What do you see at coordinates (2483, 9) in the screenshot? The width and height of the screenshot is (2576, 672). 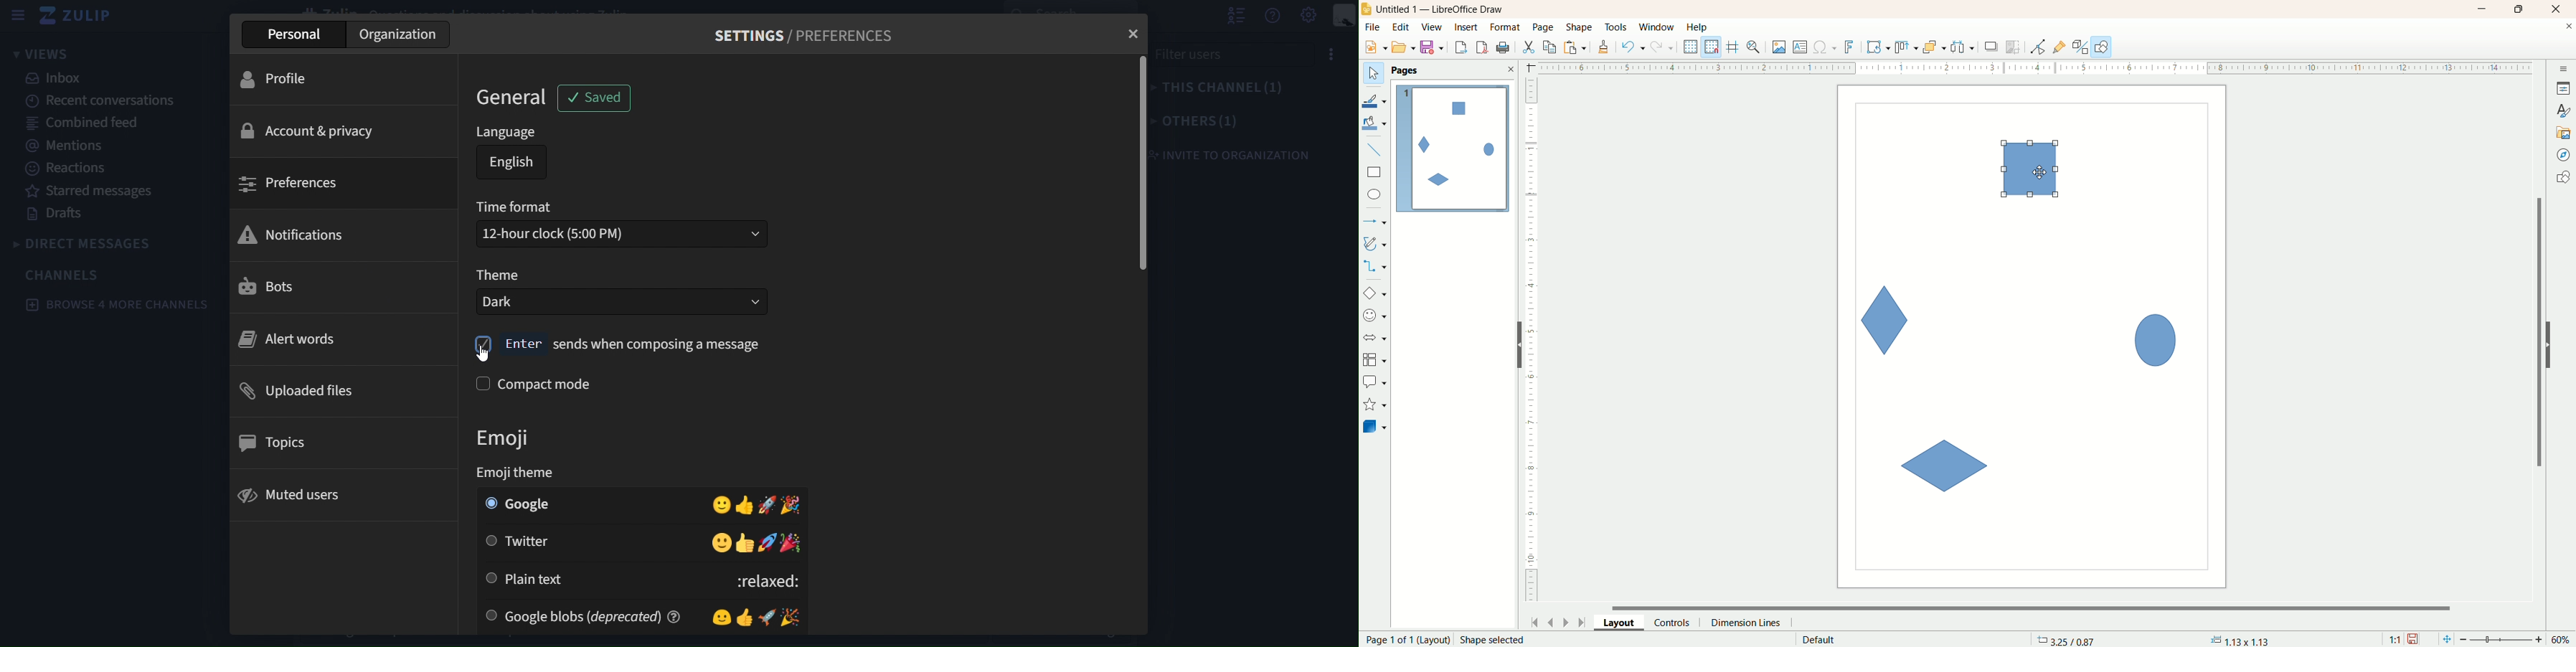 I see `minimize` at bounding box center [2483, 9].